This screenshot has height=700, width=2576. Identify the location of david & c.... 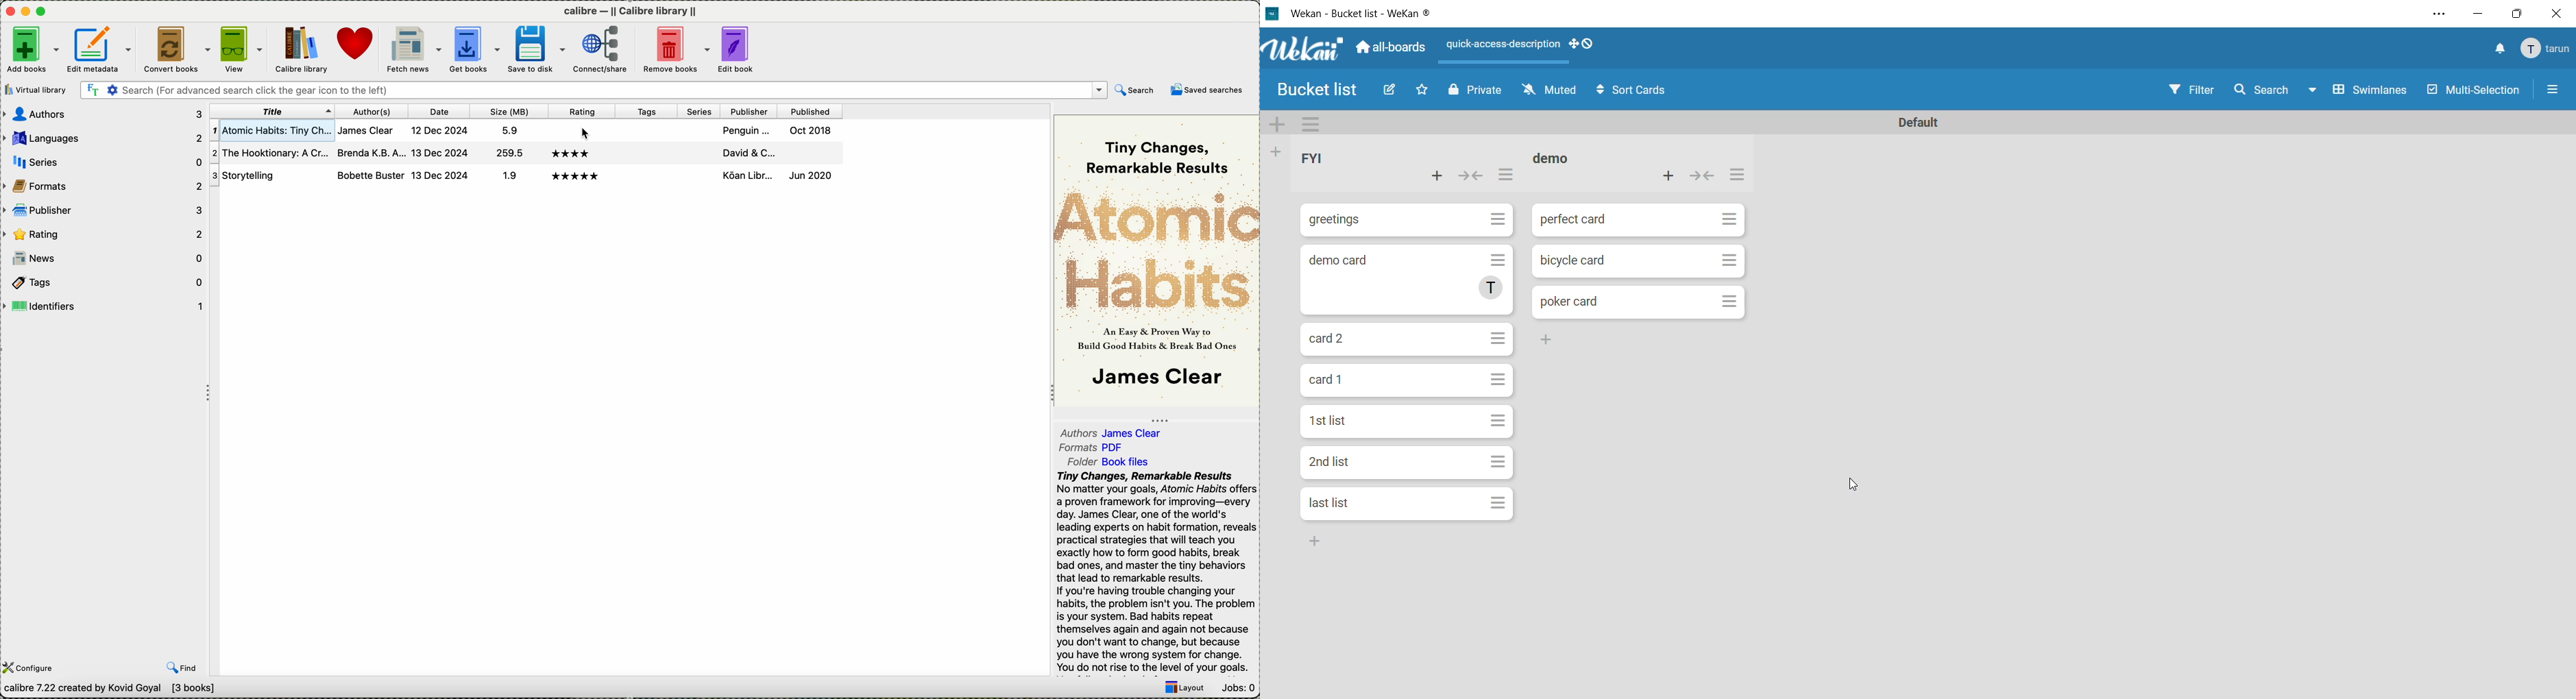
(749, 152).